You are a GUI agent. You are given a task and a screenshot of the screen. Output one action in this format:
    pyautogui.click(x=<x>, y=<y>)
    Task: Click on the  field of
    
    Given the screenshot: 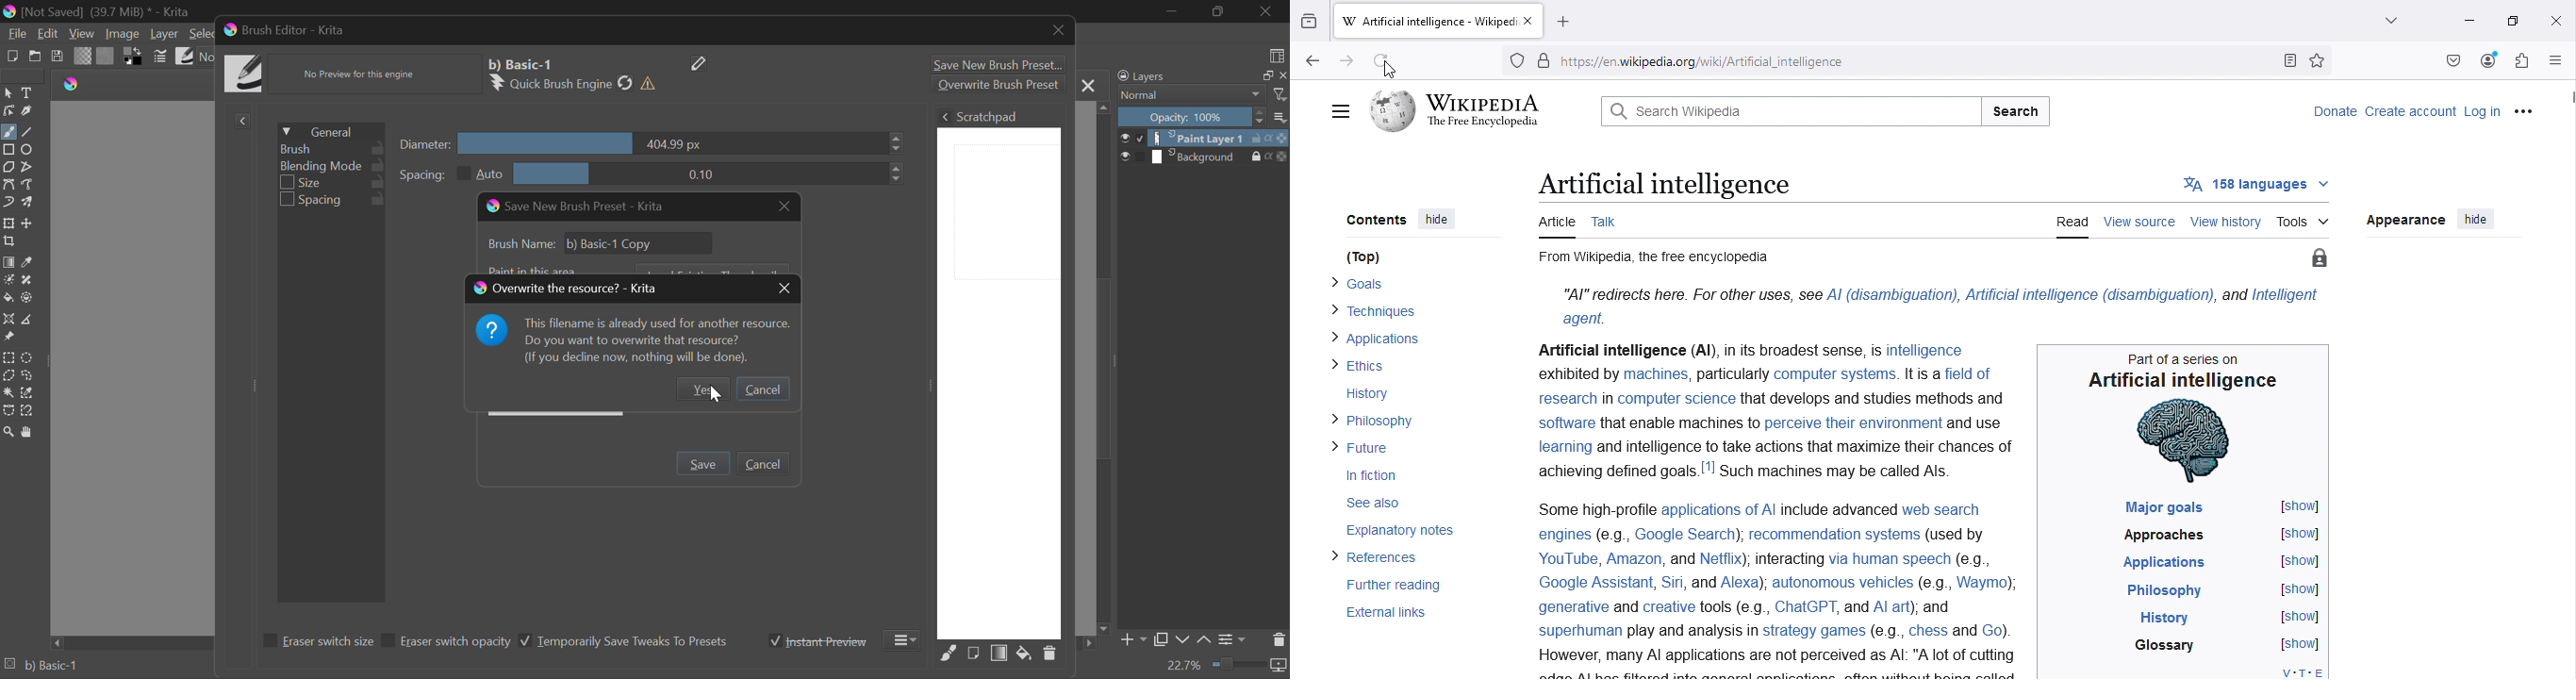 What is the action you would take?
    pyautogui.click(x=1972, y=376)
    